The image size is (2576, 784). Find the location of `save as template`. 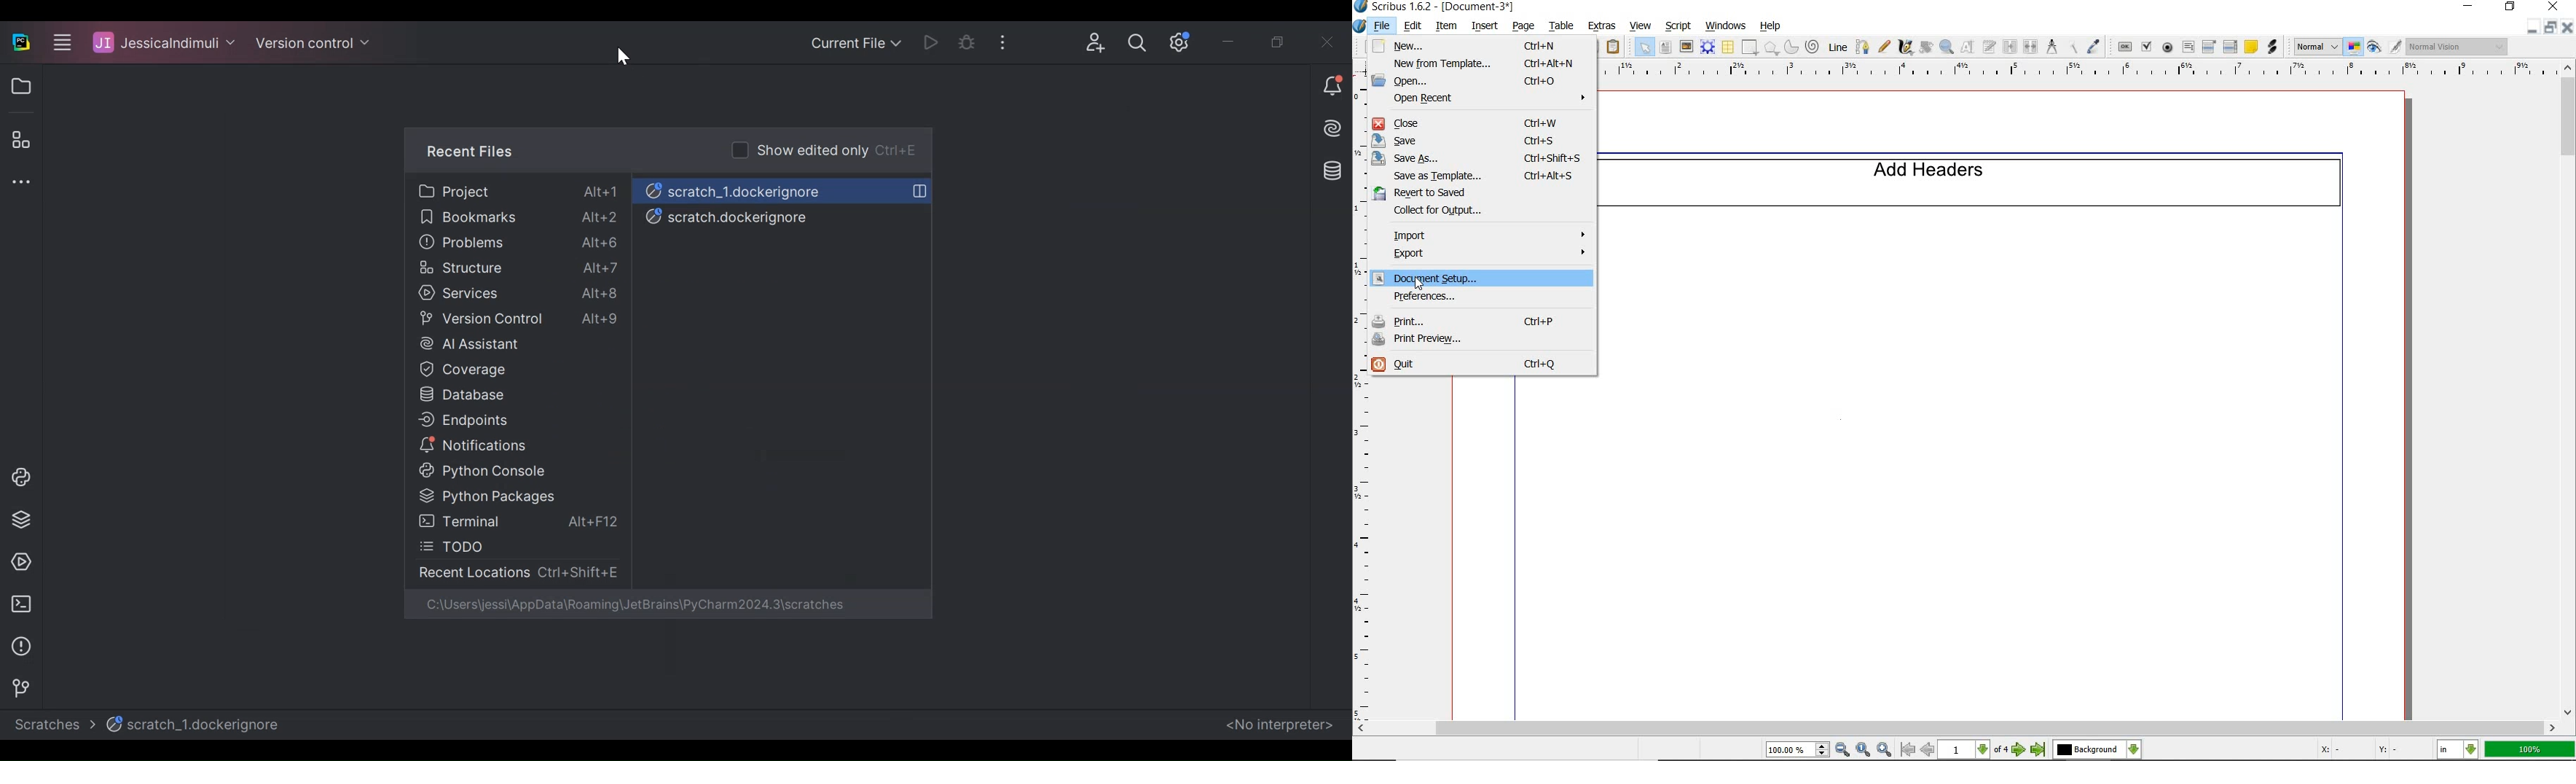

save as template is located at coordinates (1488, 176).